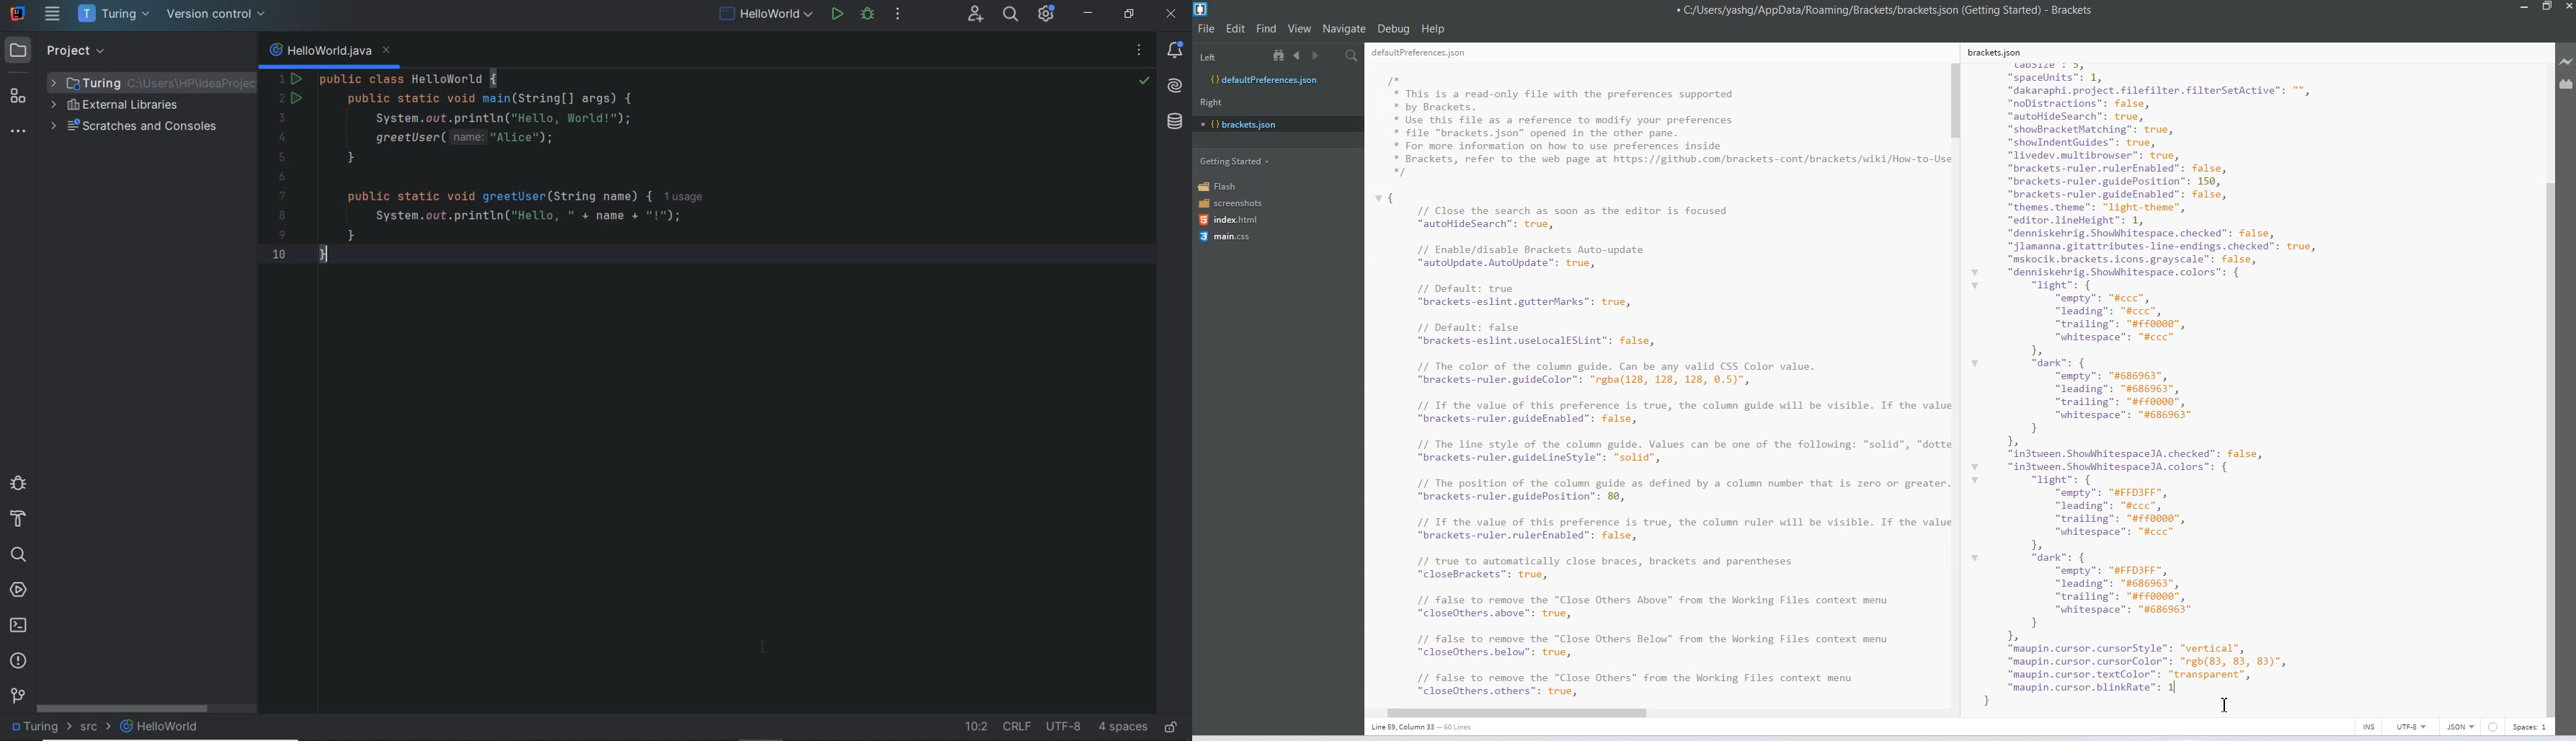 Image resolution: width=2576 pixels, height=756 pixels. I want to click on C:/Users/yashg/AppData/Roaming/Brackets/brackets json (Getting Started) - Brackets, so click(1886, 10).